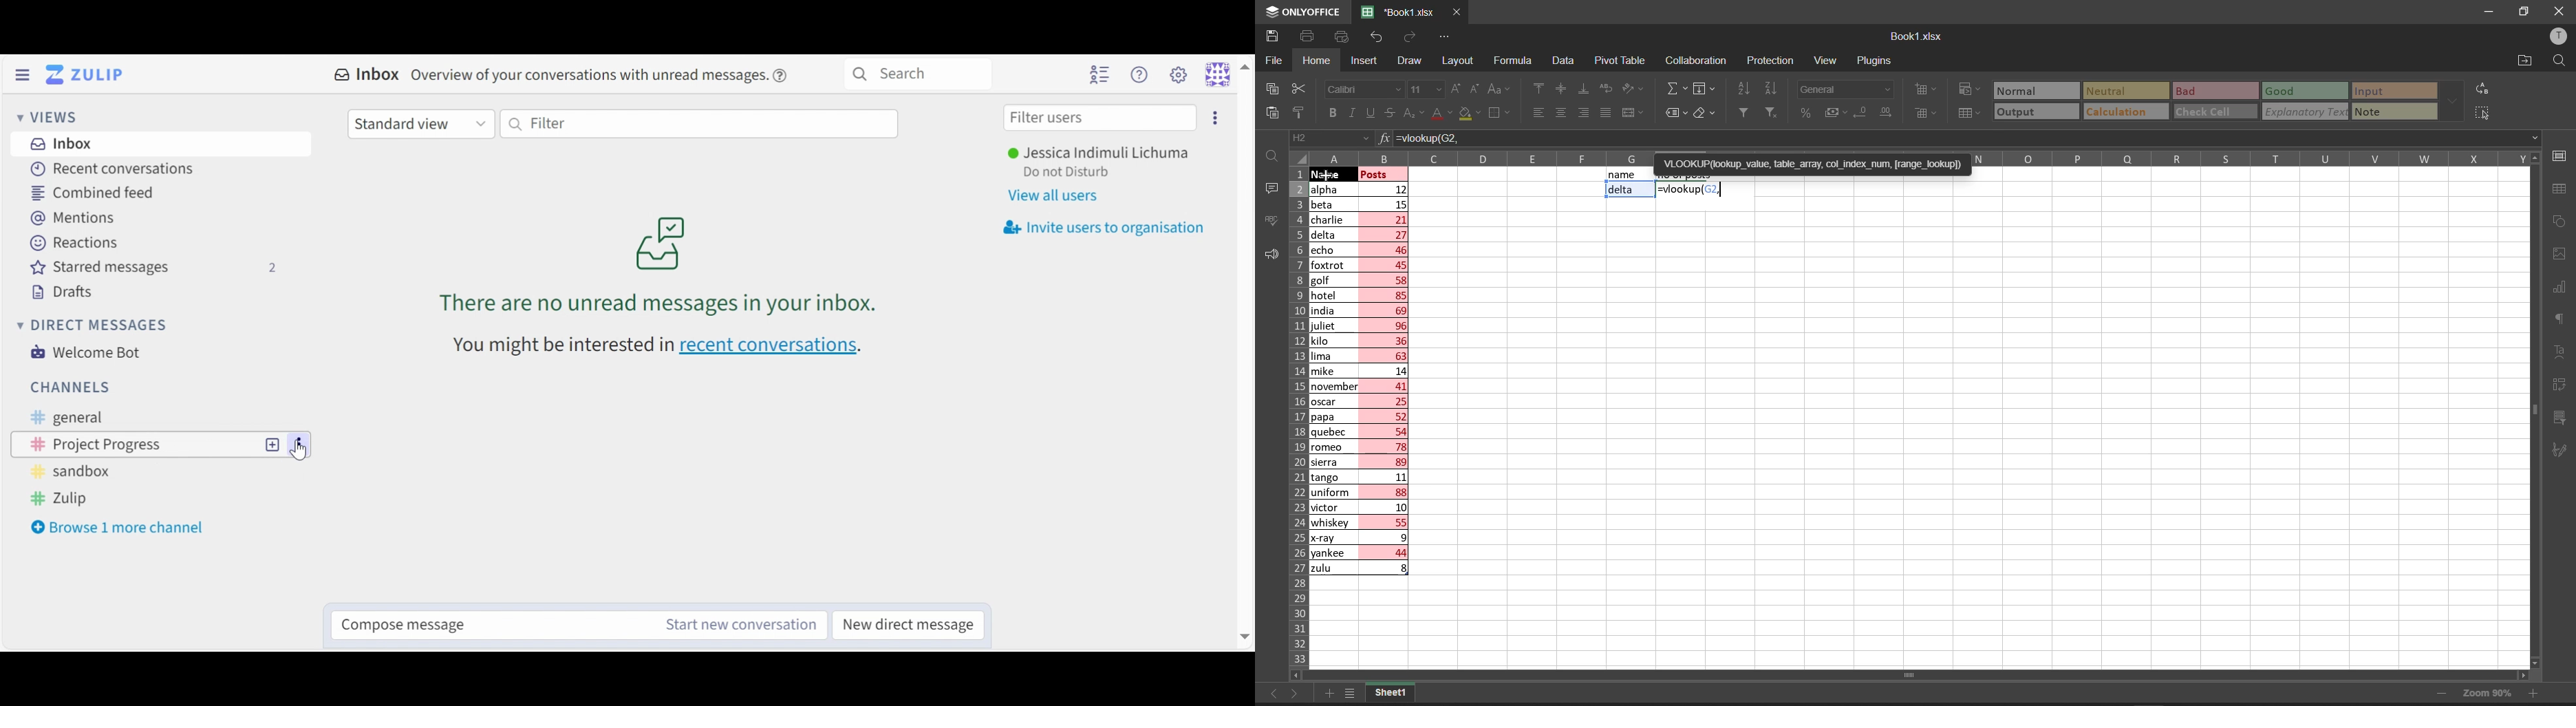 This screenshot has height=728, width=2576. Describe the element at coordinates (2564, 384) in the screenshot. I see `pivot table settings` at that location.